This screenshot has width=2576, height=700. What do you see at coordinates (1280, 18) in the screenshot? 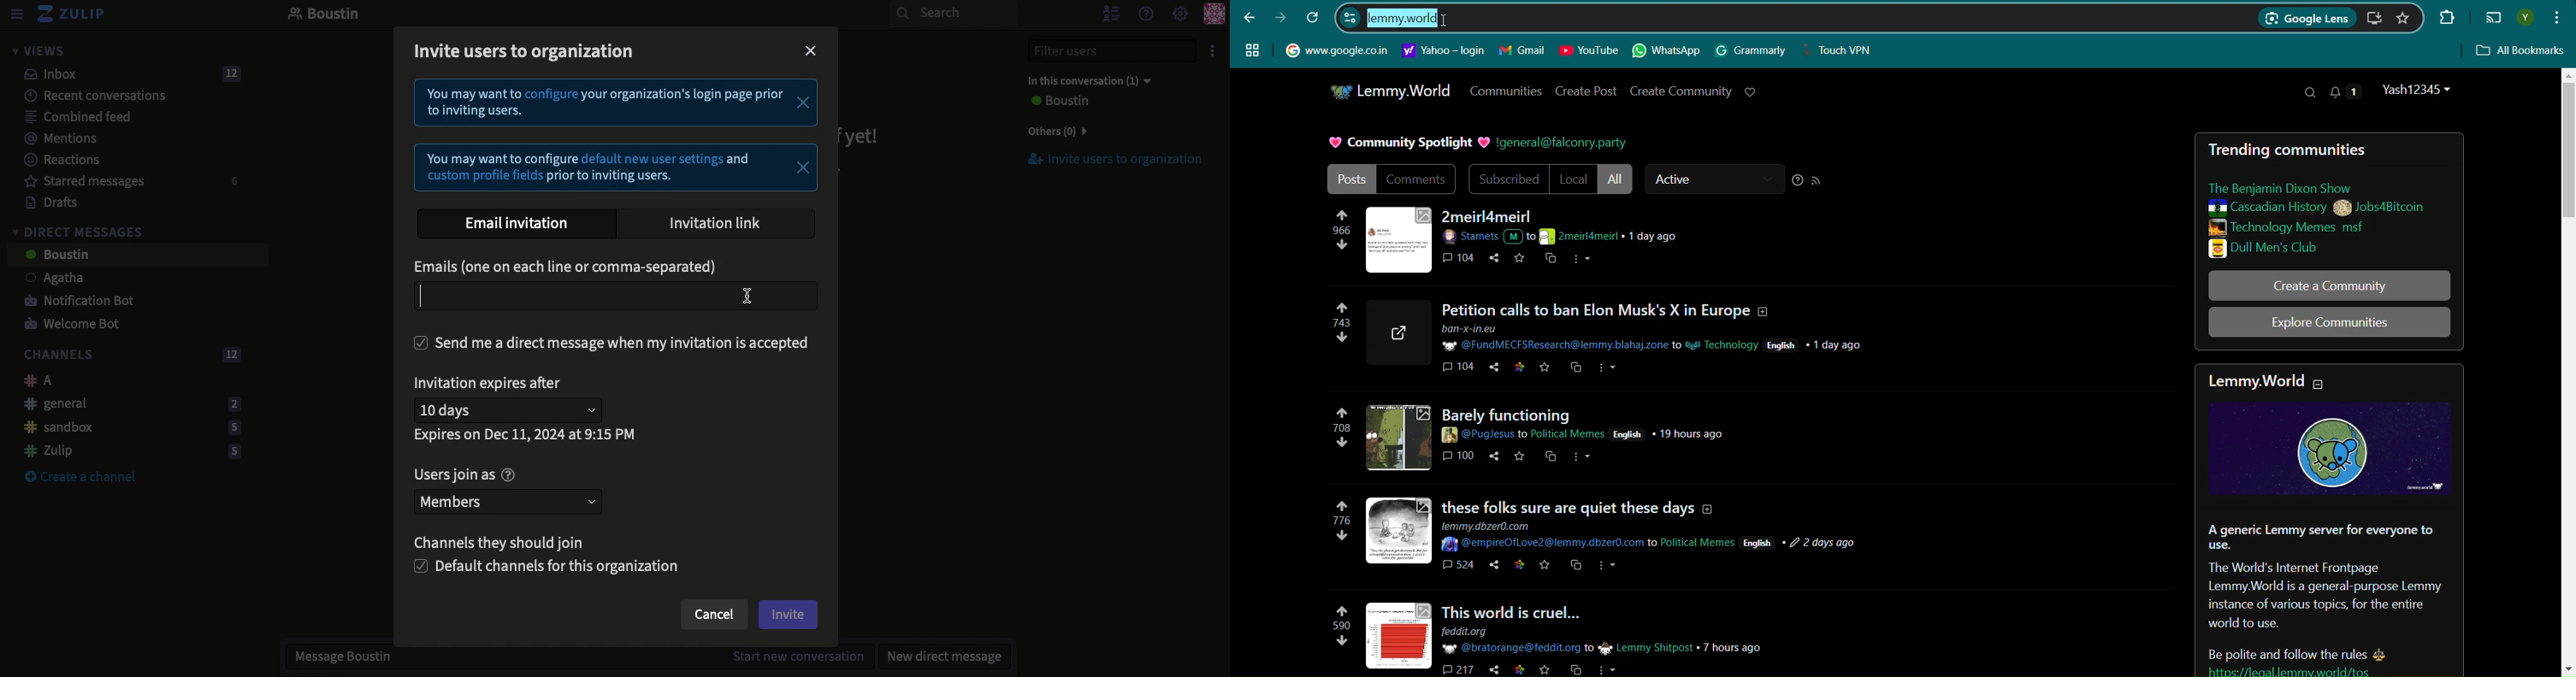
I see `Forward` at bounding box center [1280, 18].